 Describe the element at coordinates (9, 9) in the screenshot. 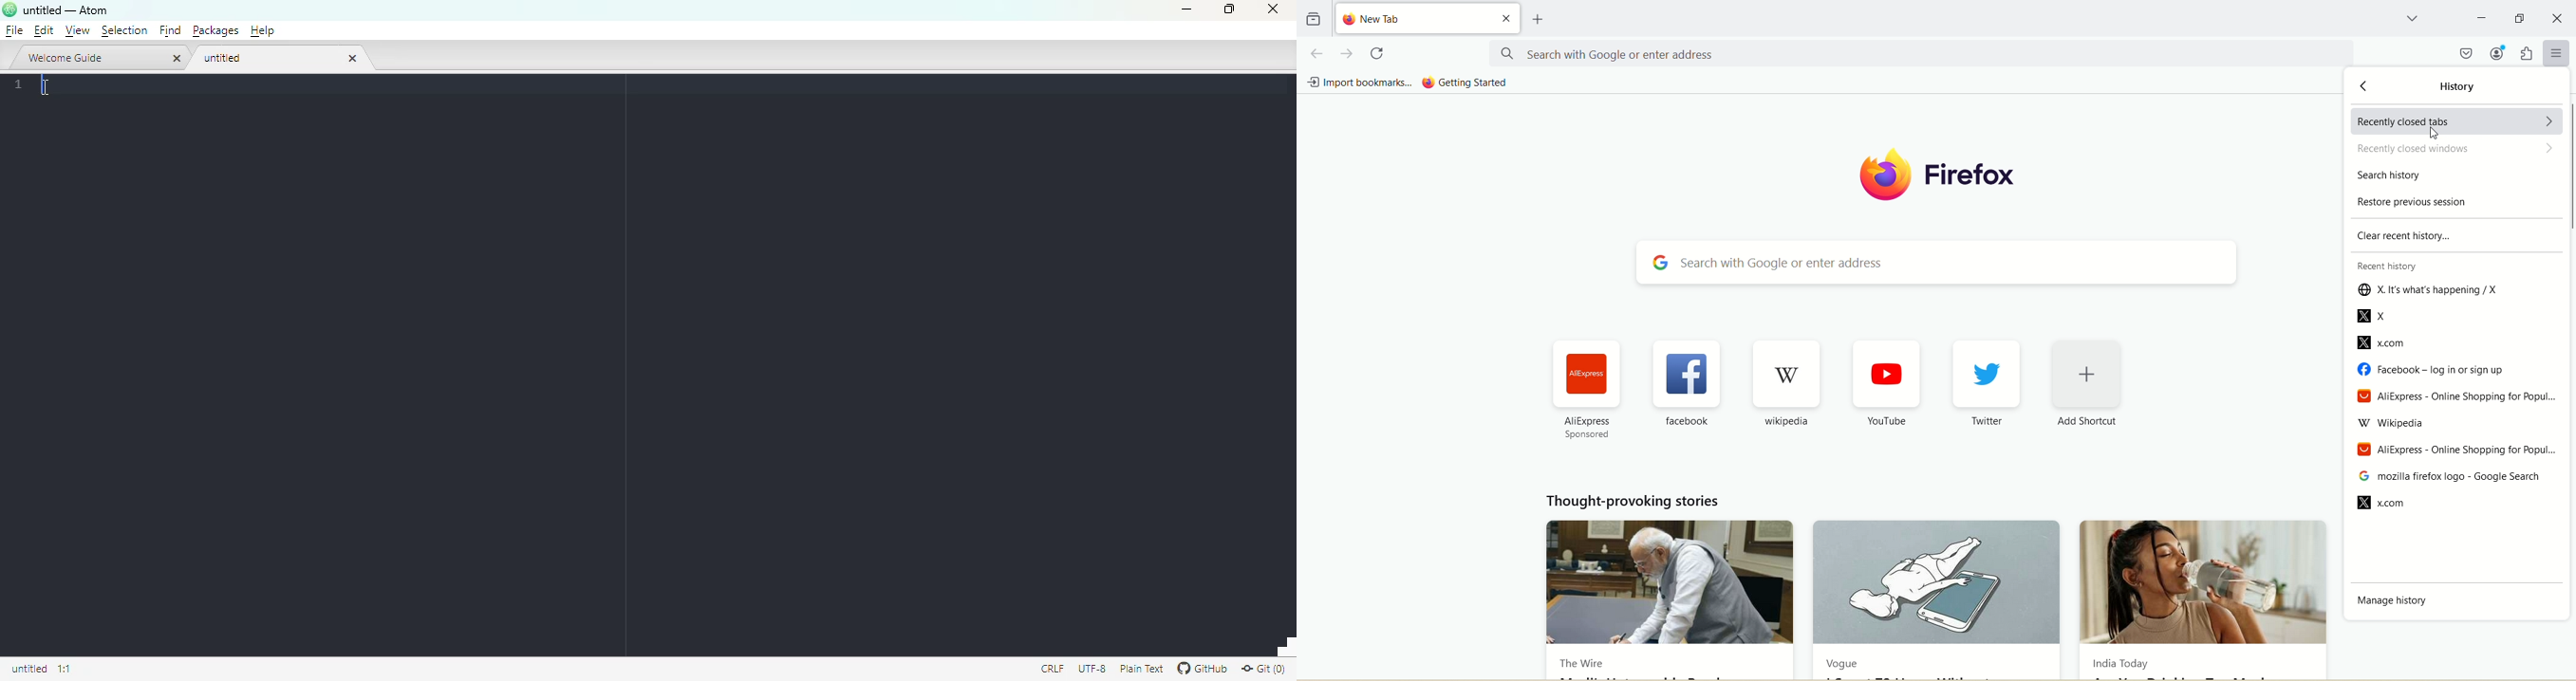

I see `logo` at that location.